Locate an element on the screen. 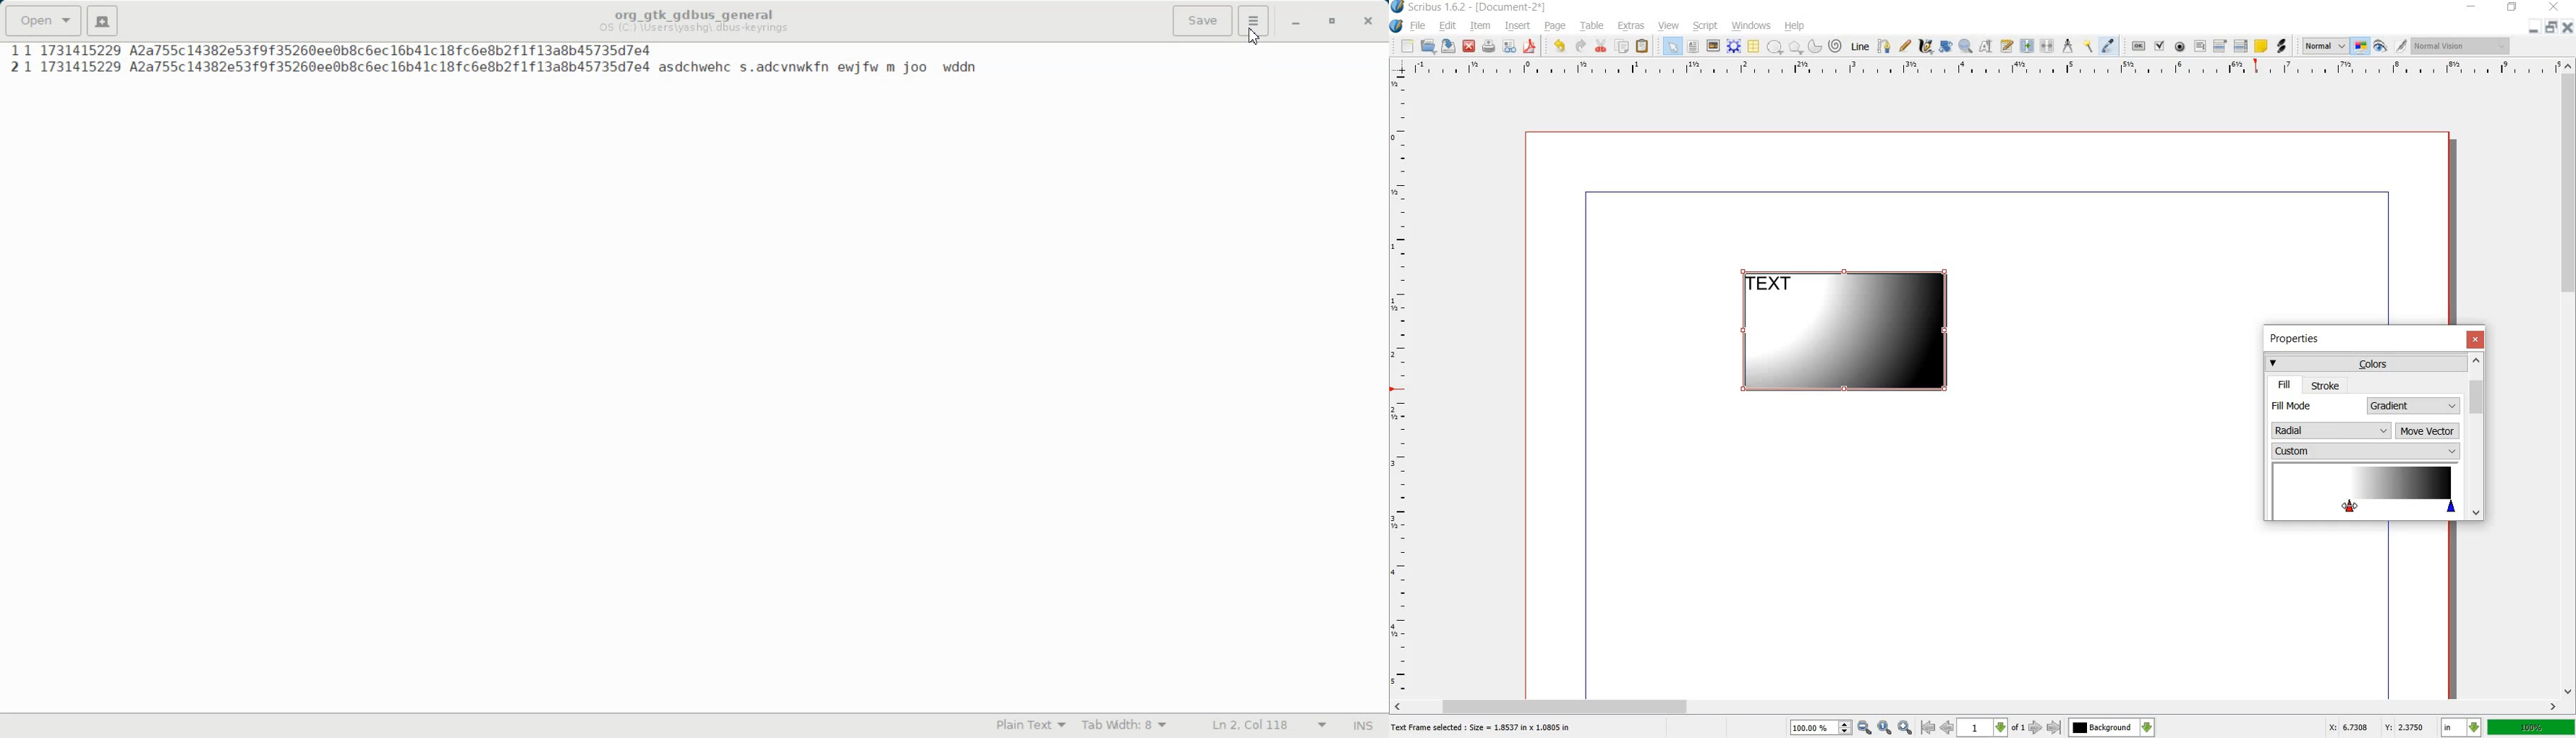  toggle color management system is located at coordinates (2361, 47).